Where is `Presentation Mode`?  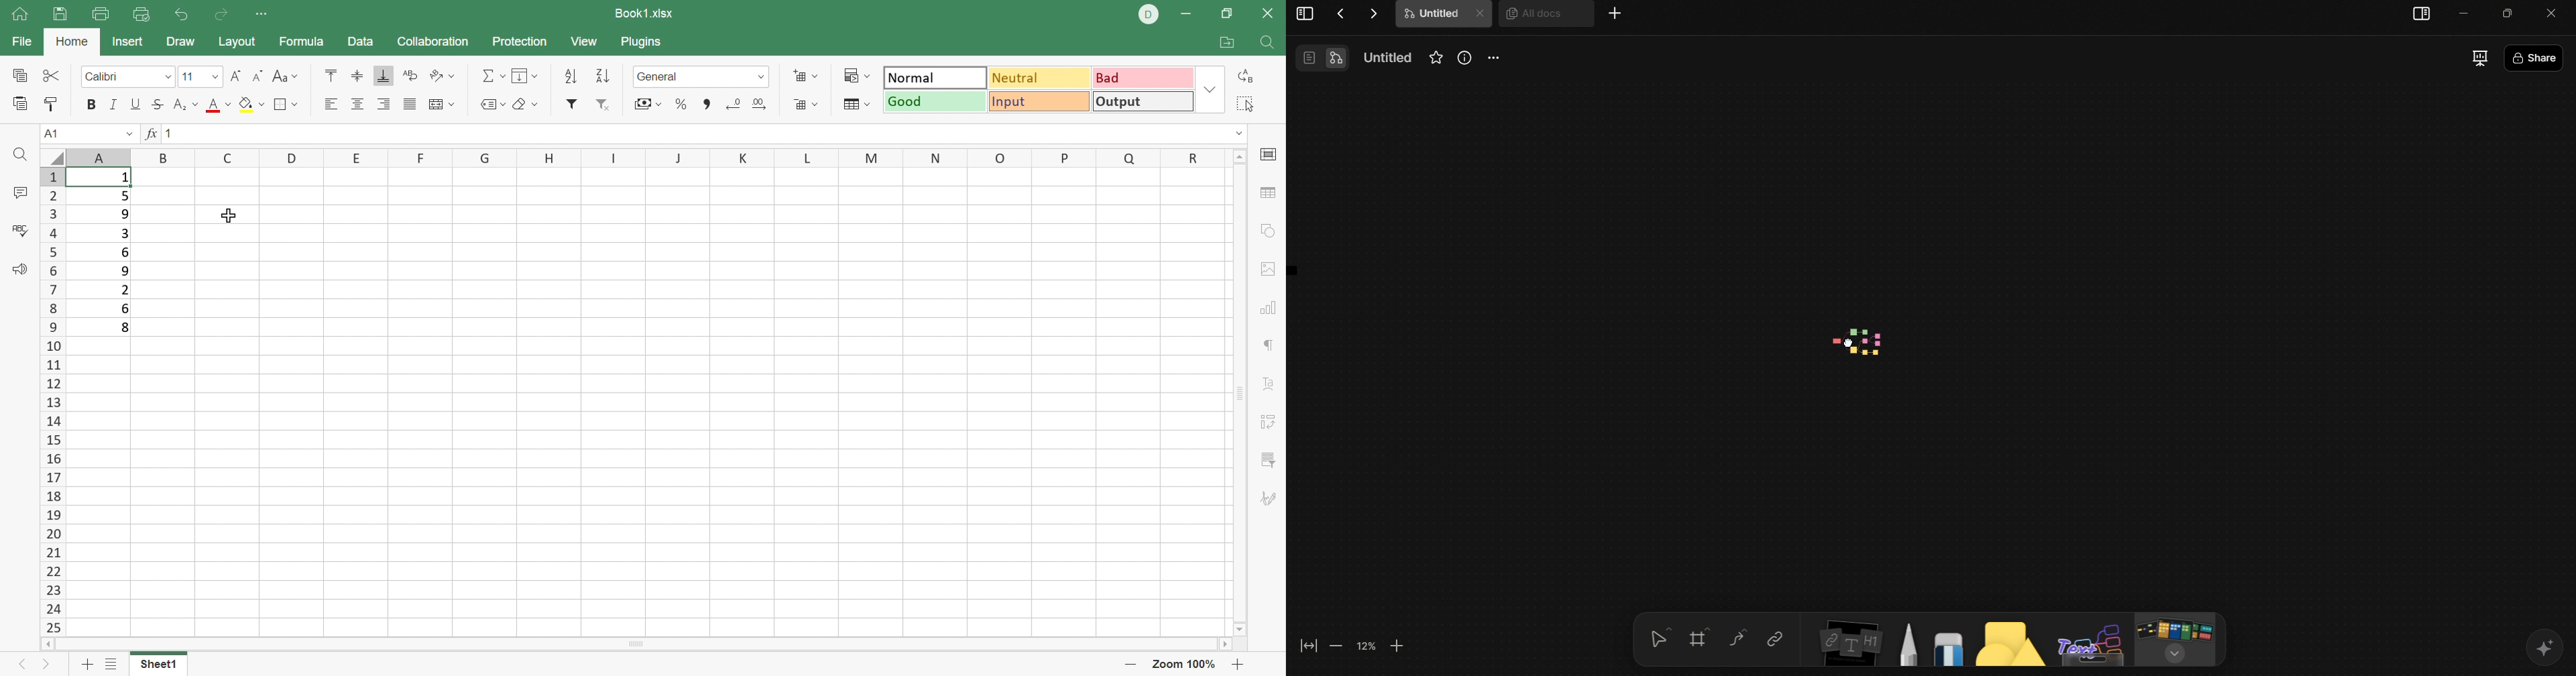
Presentation Mode is located at coordinates (2480, 59).